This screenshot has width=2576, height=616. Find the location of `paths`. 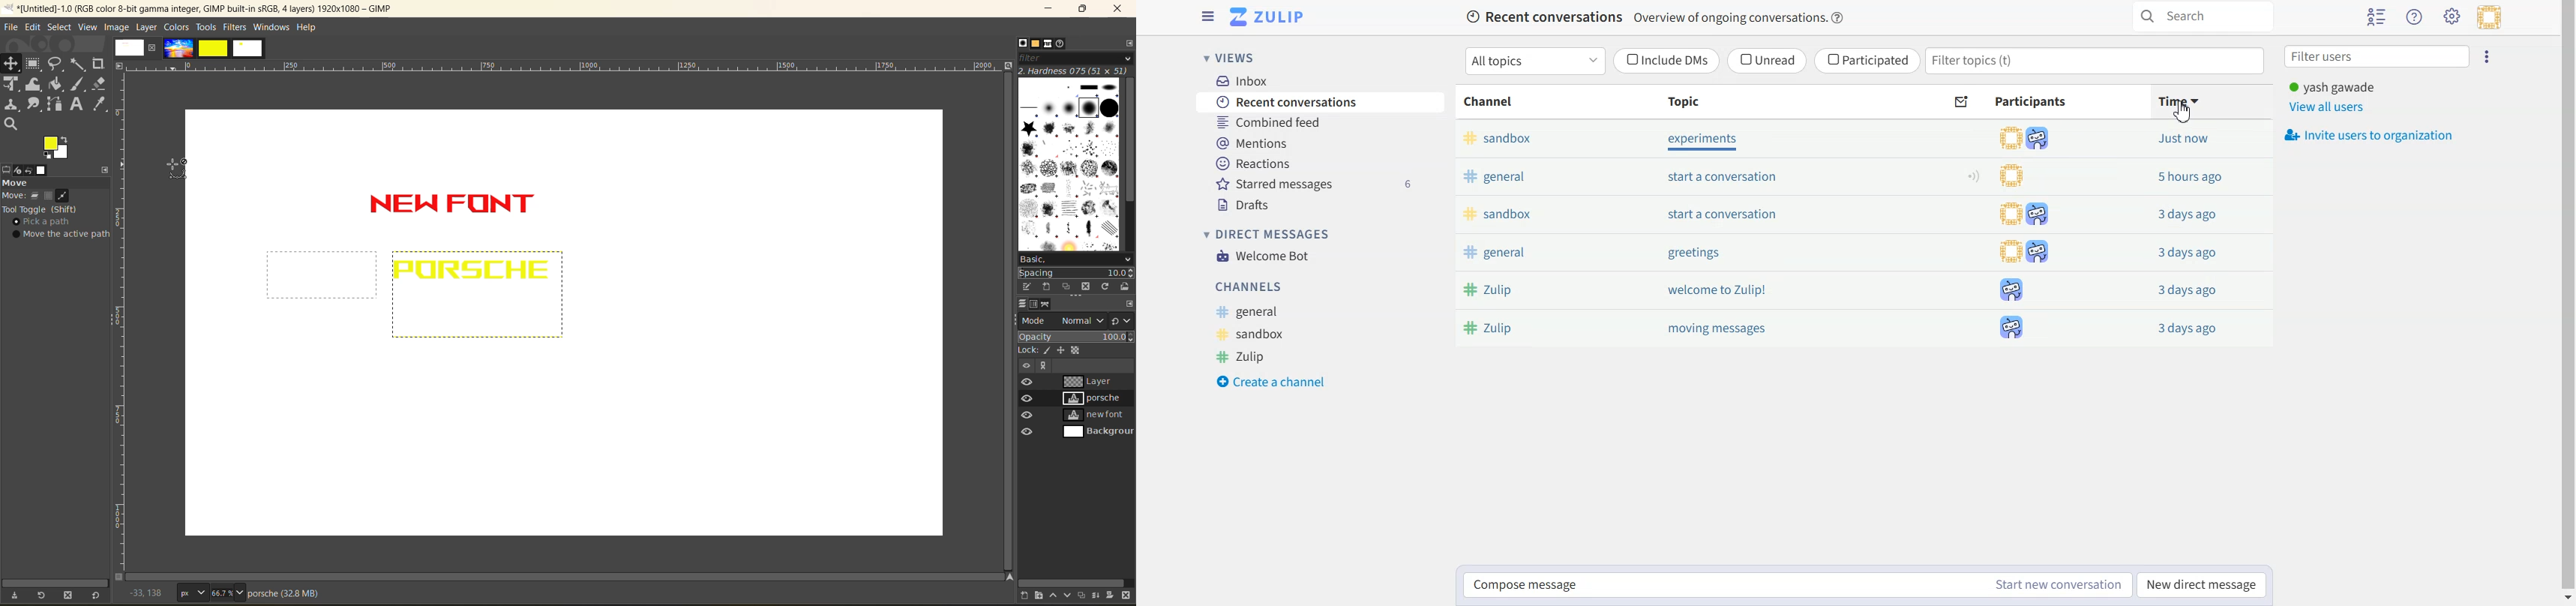

paths is located at coordinates (1051, 304).